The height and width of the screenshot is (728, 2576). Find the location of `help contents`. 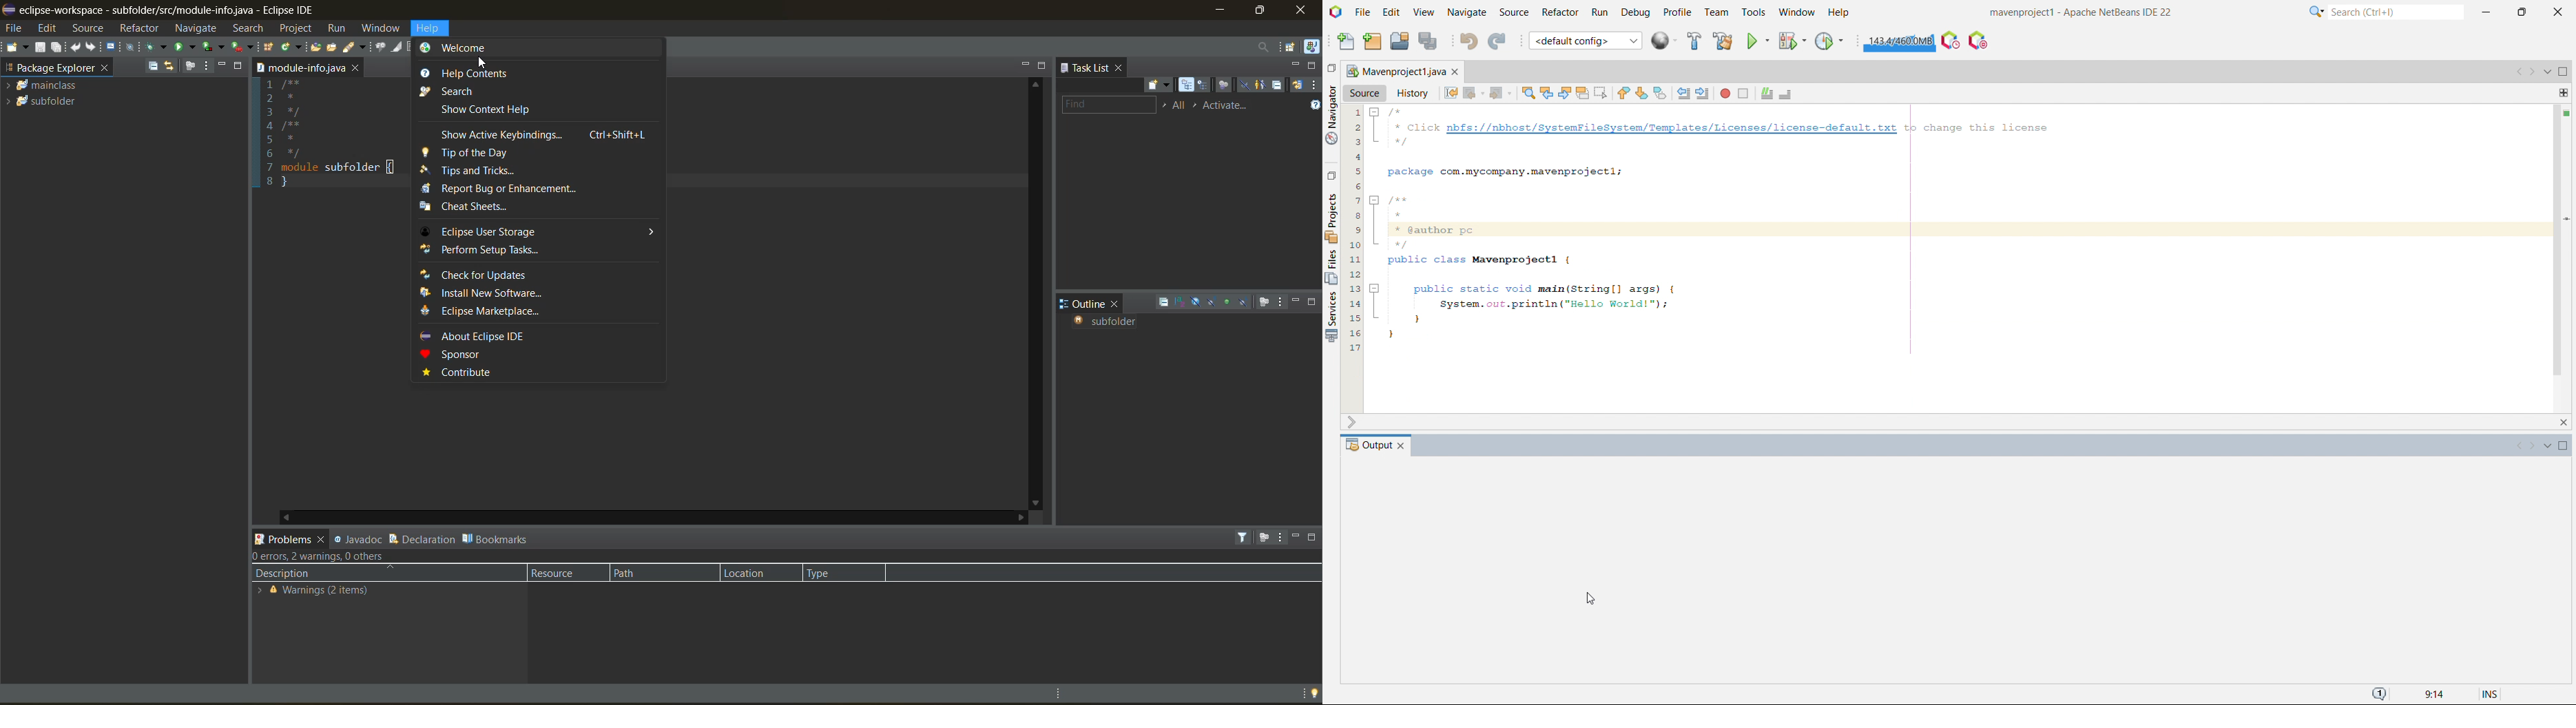

help contents is located at coordinates (475, 73).